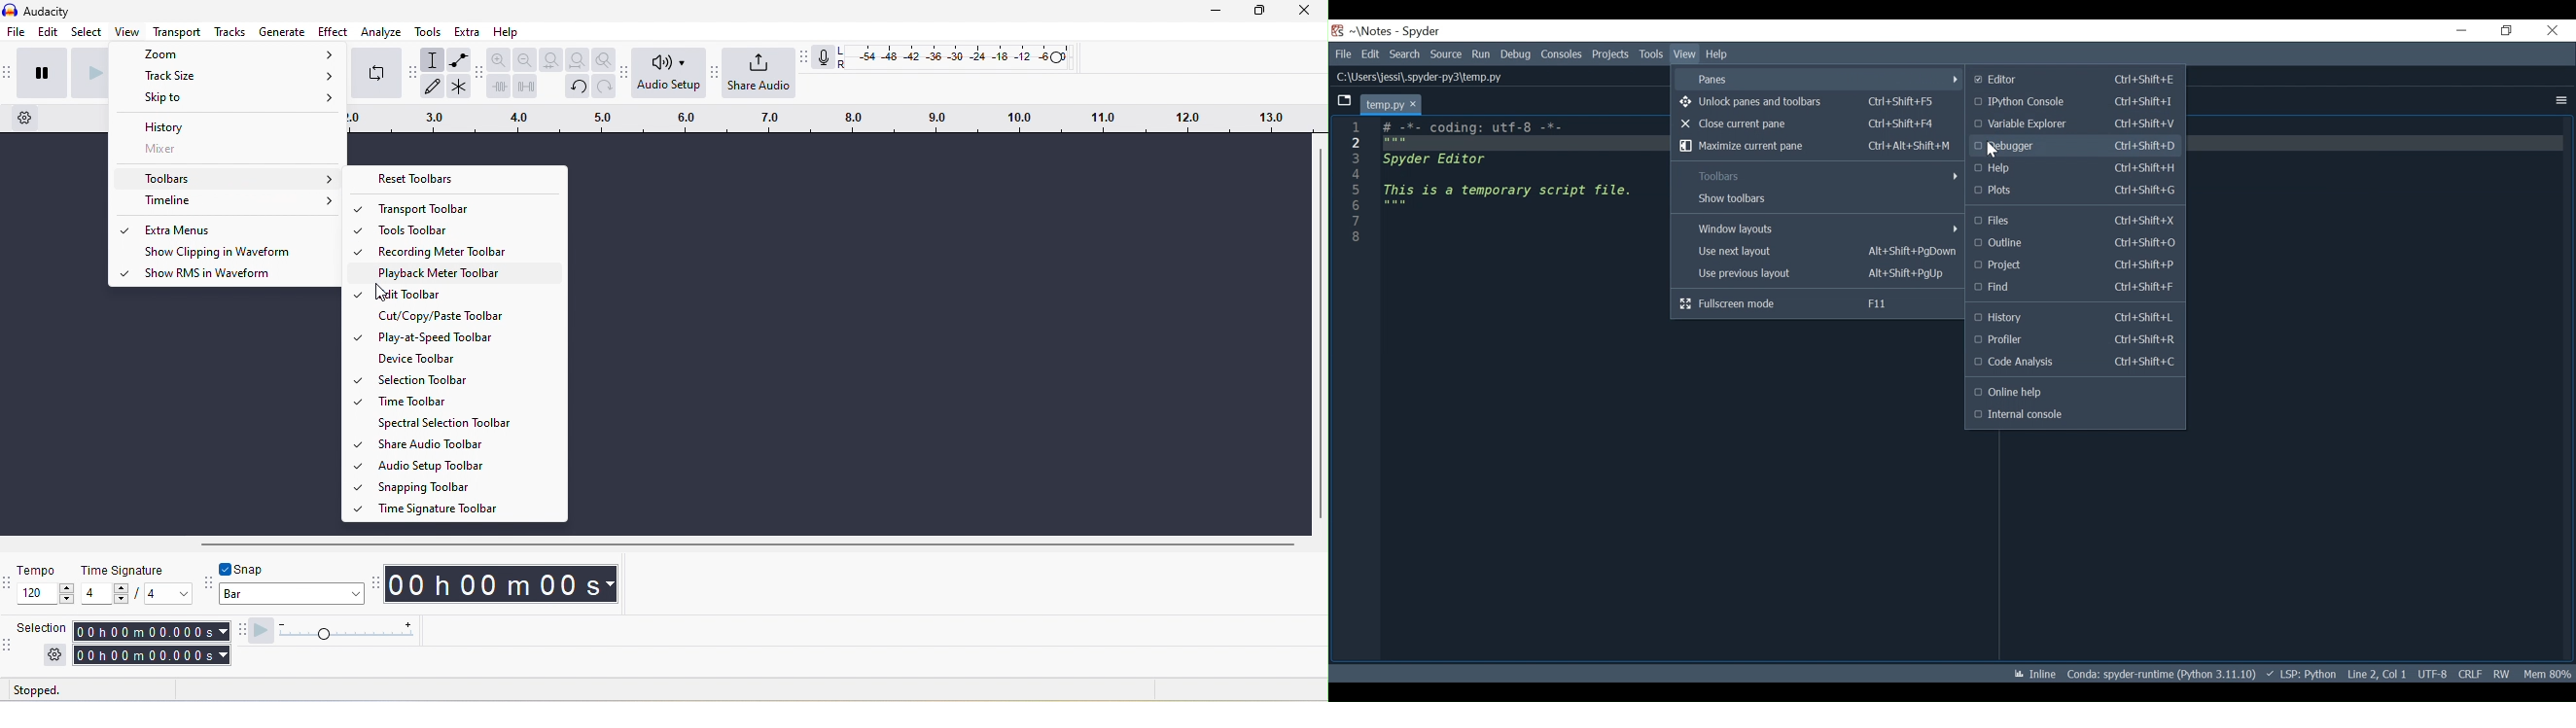  I want to click on recording meter toolbar, so click(803, 57).